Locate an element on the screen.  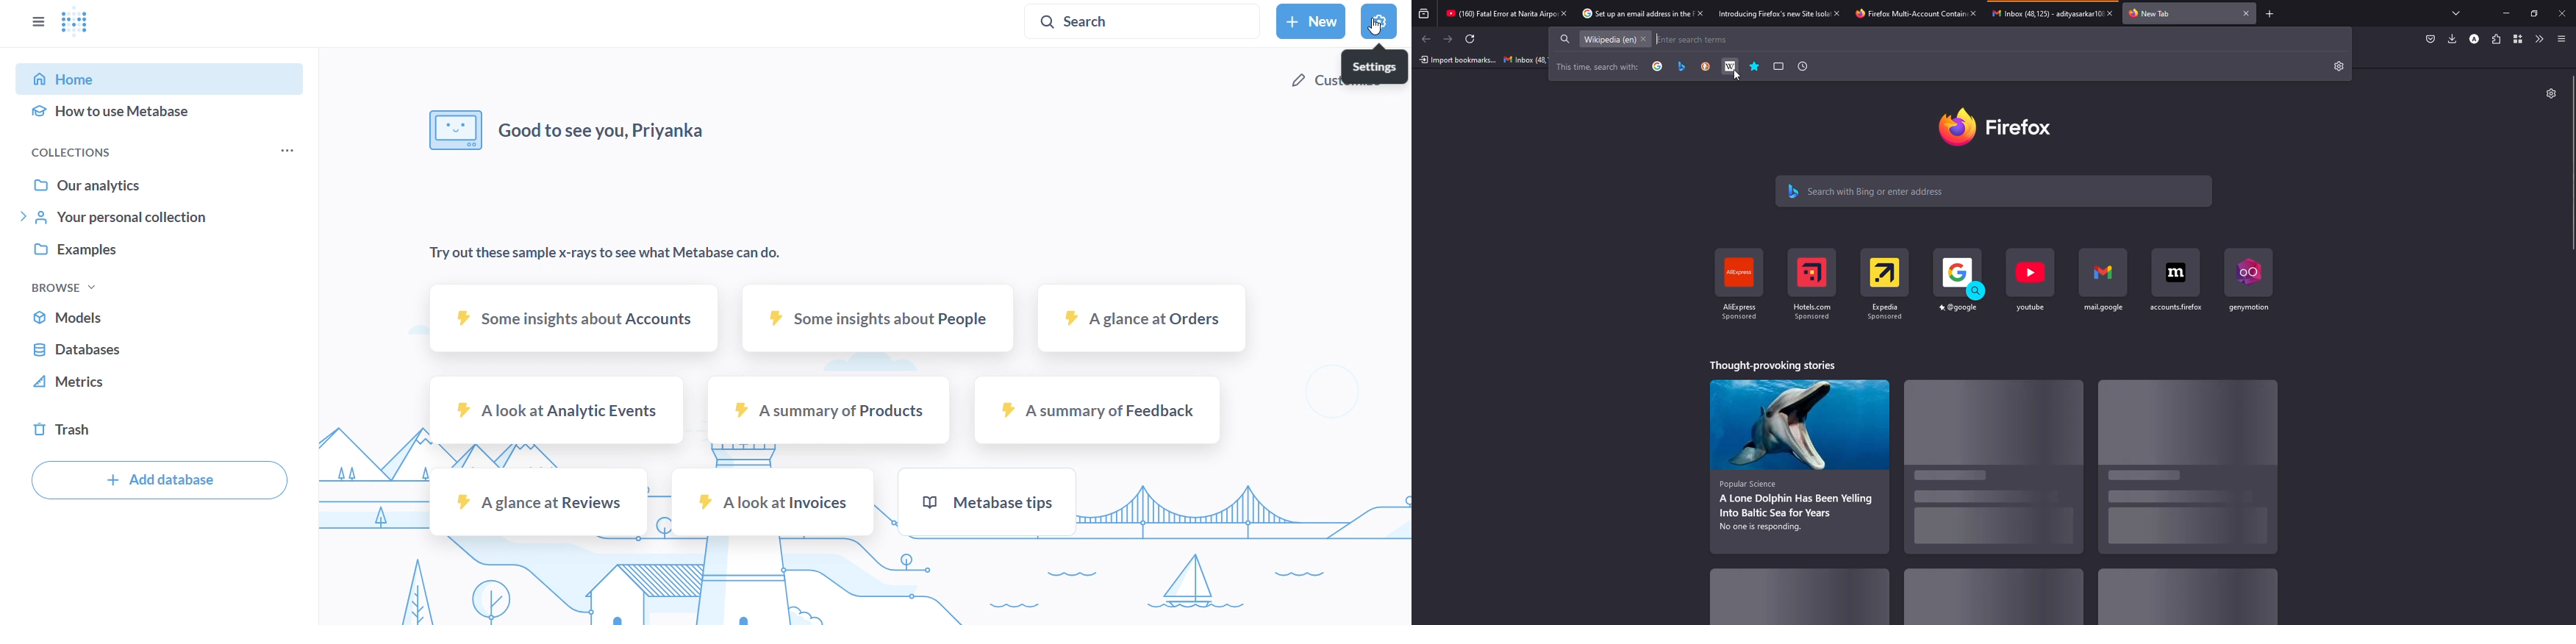
profile is located at coordinates (2475, 39).